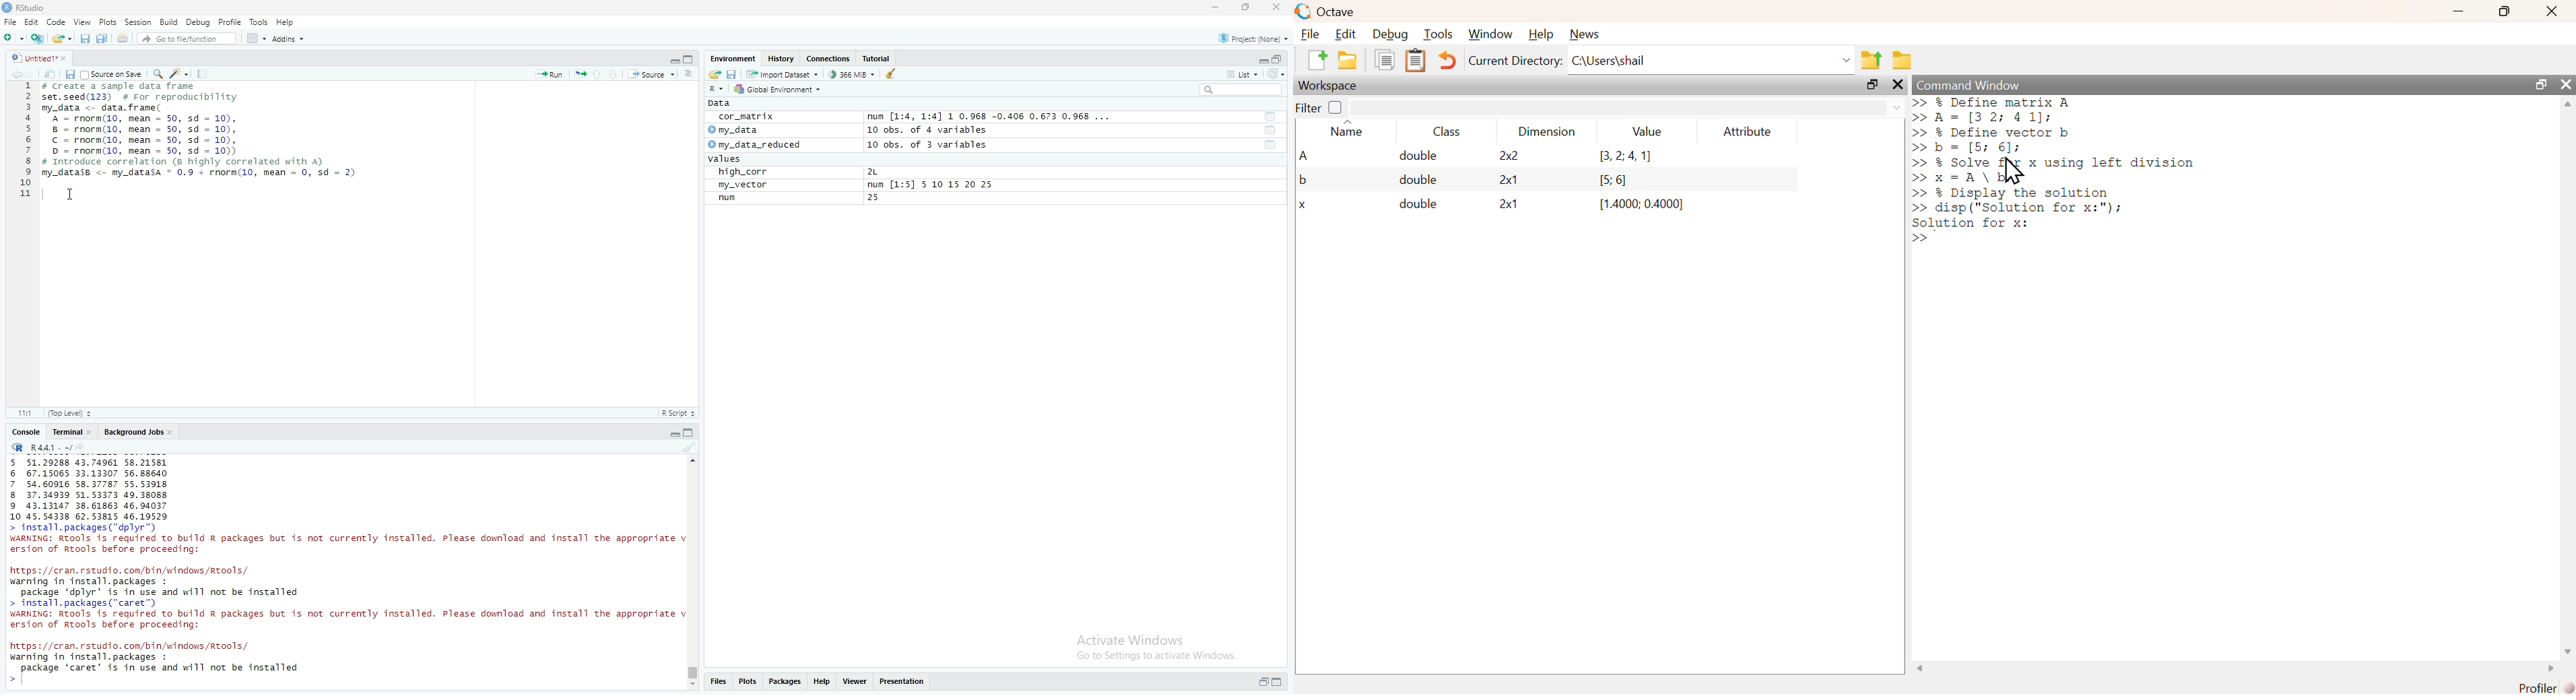 Image resolution: width=2576 pixels, height=700 pixels. What do you see at coordinates (715, 74) in the screenshot?
I see `share` at bounding box center [715, 74].